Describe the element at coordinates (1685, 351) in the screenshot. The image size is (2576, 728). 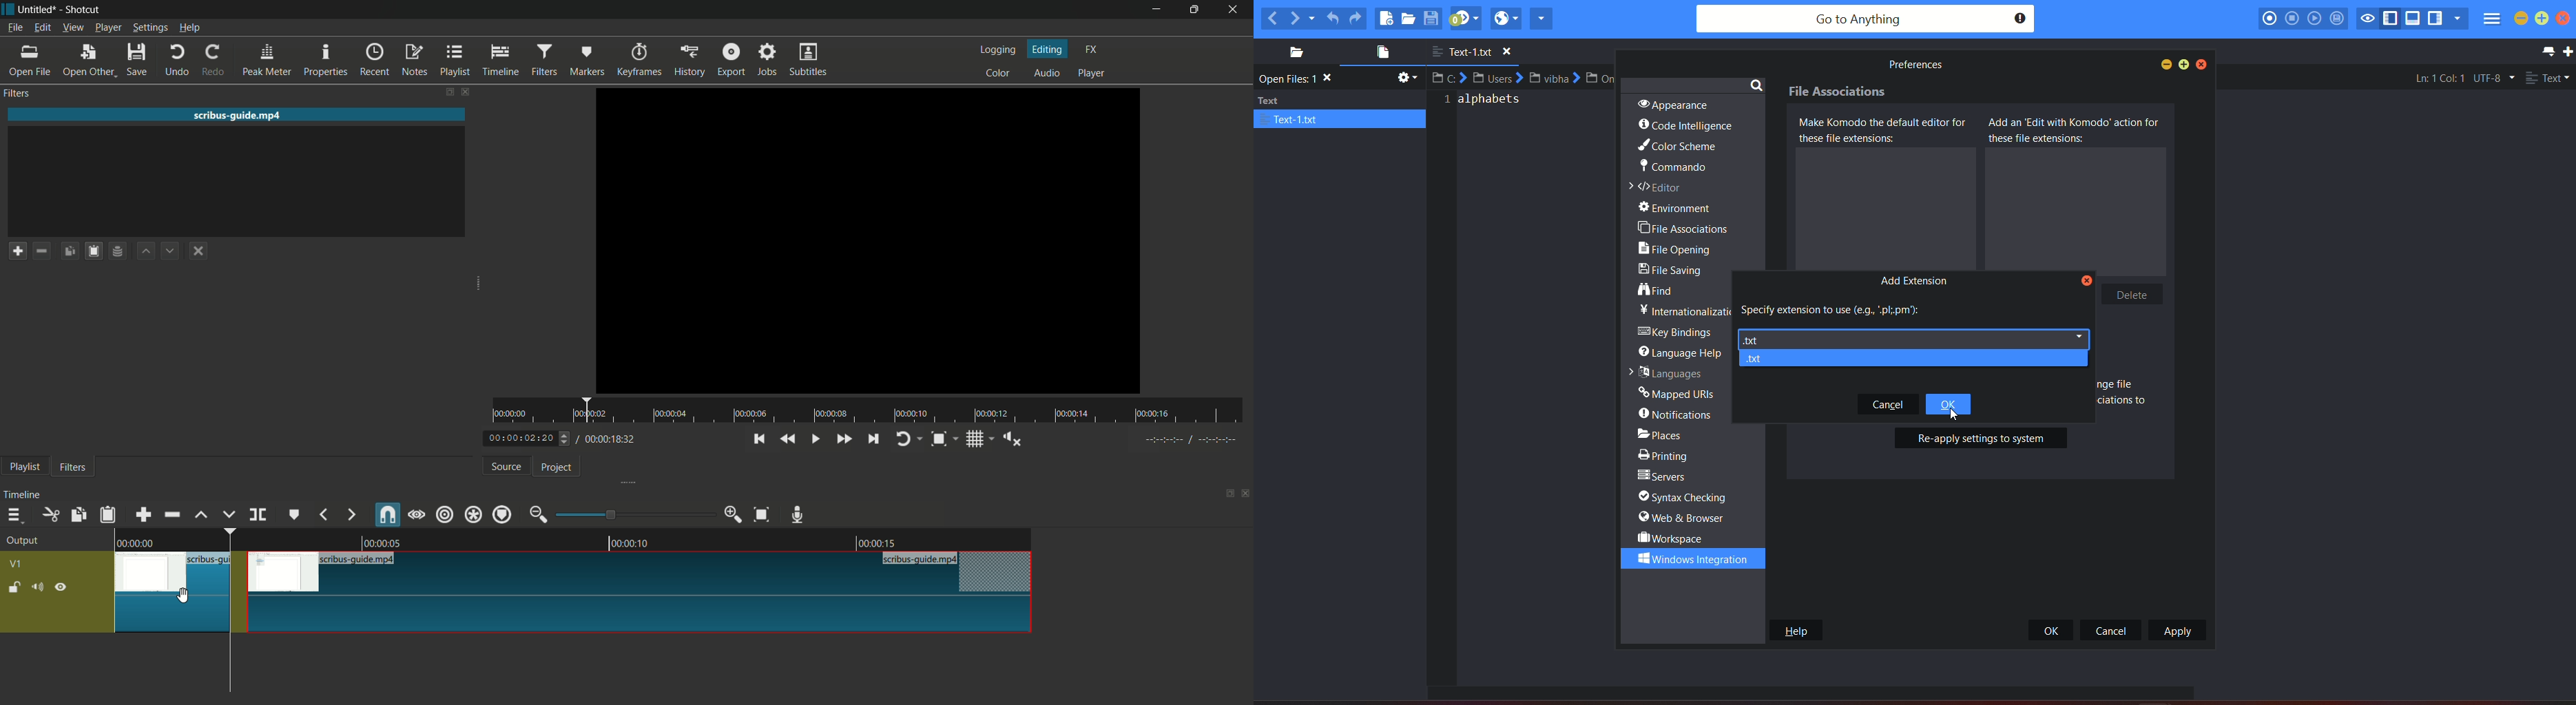
I see `language help` at that location.